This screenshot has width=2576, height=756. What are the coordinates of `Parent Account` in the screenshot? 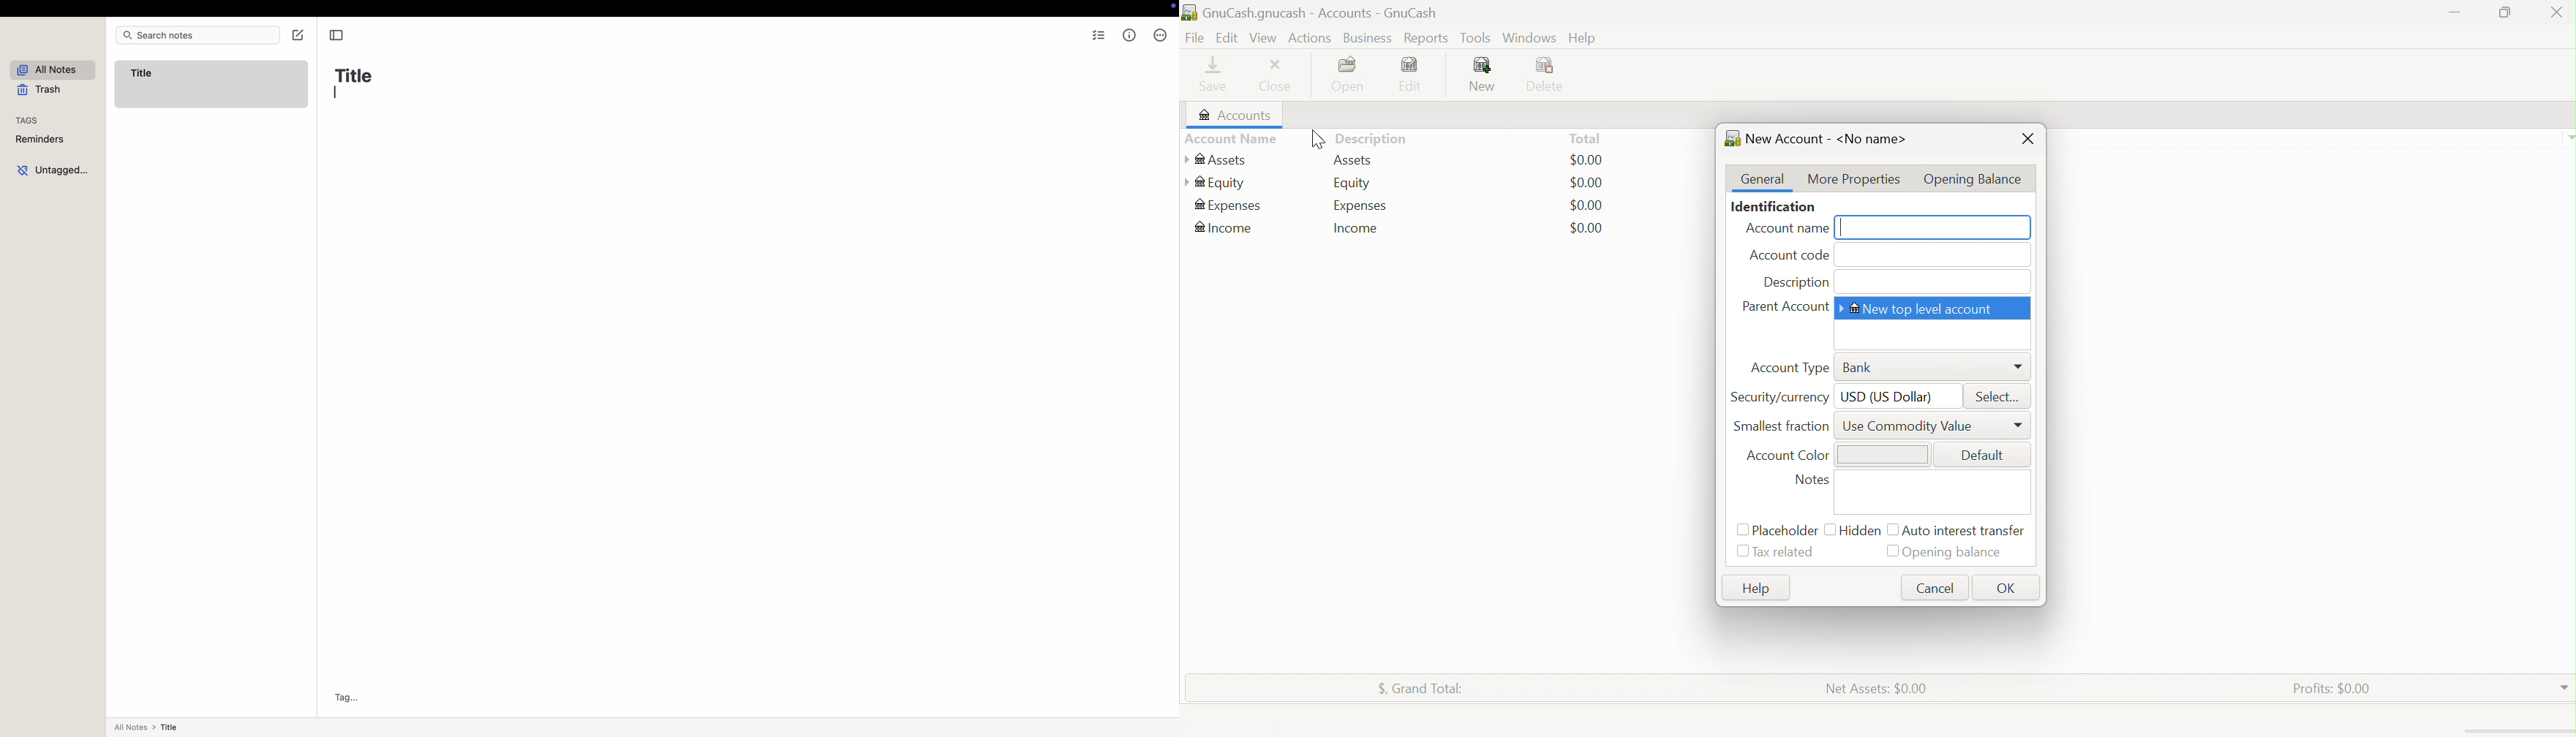 It's located at (1785, 307).